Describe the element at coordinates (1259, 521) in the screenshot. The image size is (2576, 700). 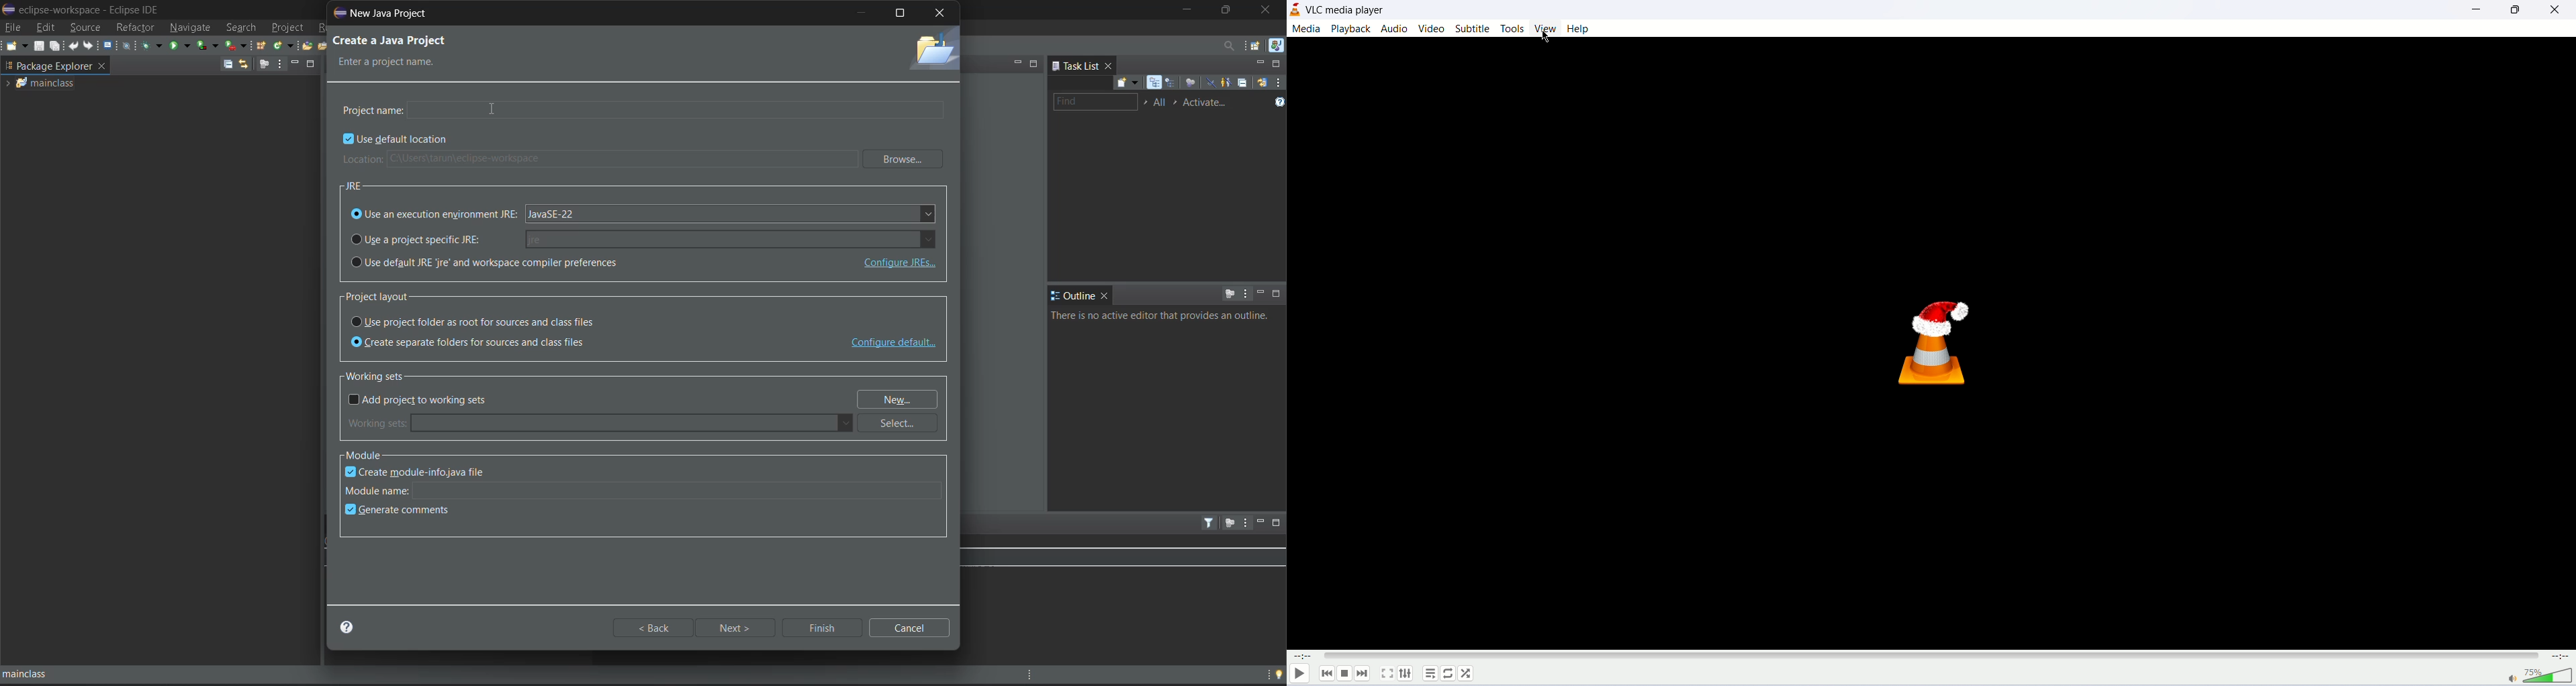
I see `minimize` at that location.